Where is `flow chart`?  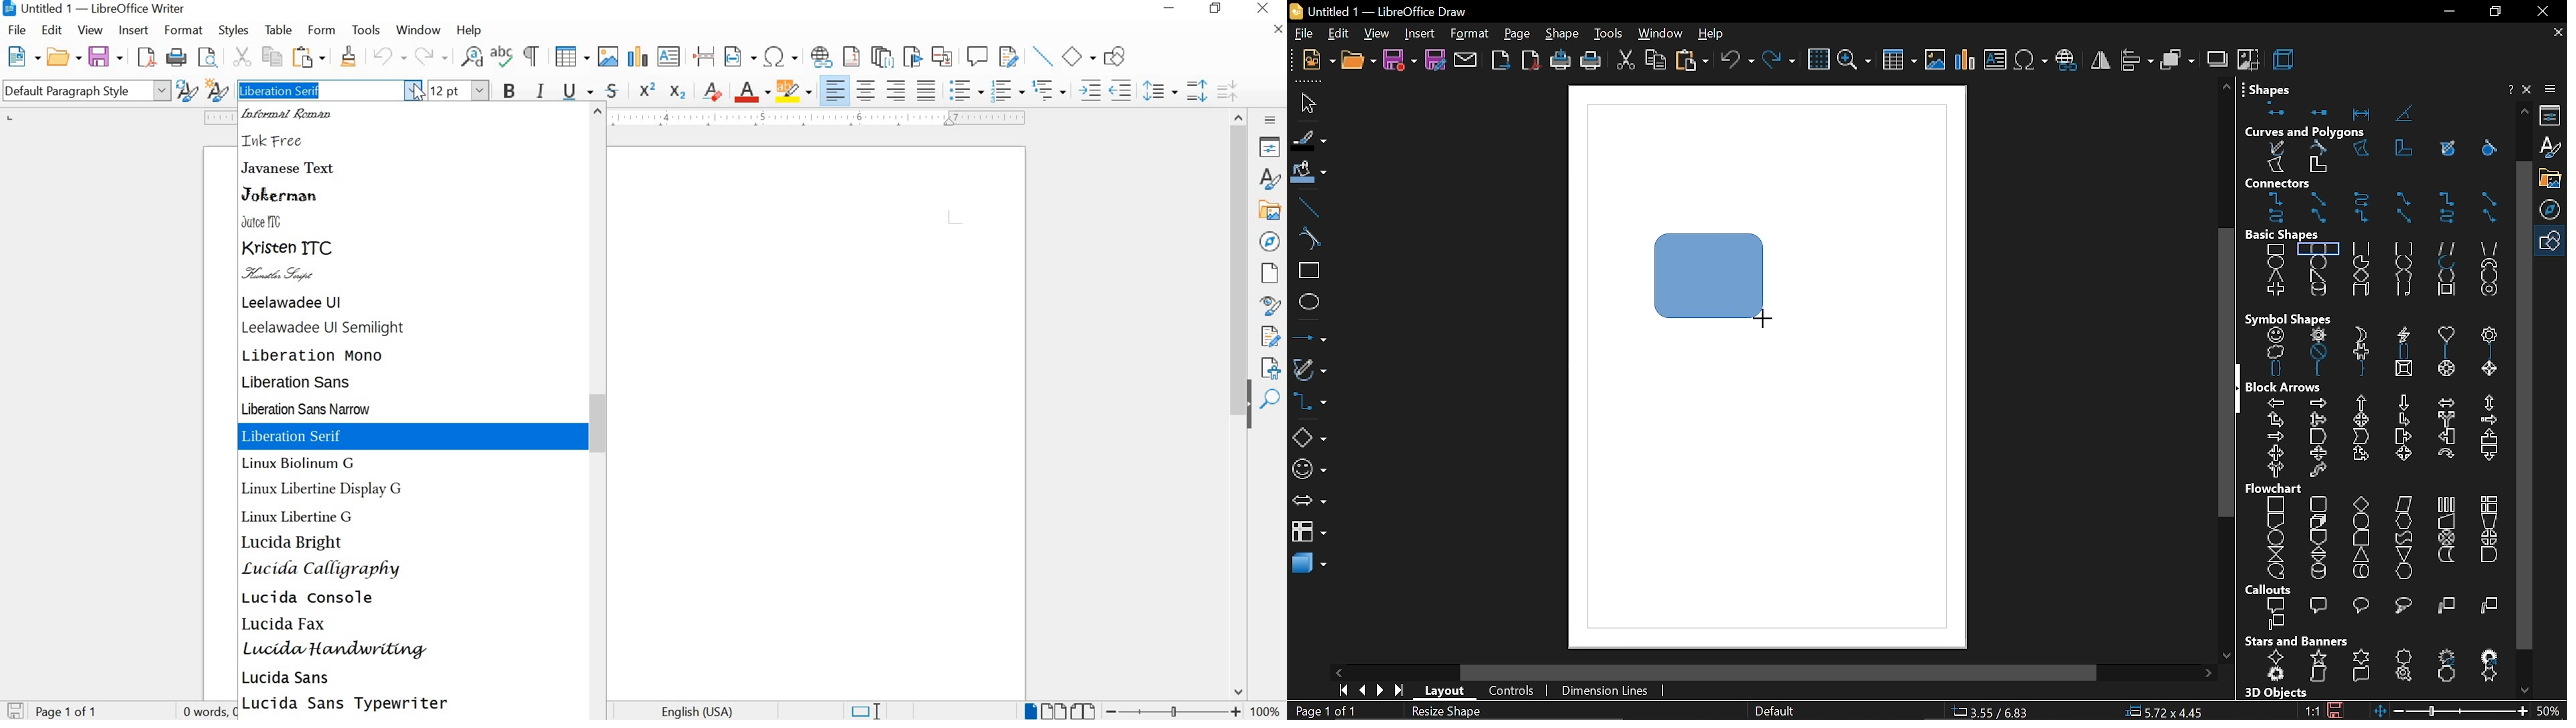
flow chart is located at coordinates (2277, 489).